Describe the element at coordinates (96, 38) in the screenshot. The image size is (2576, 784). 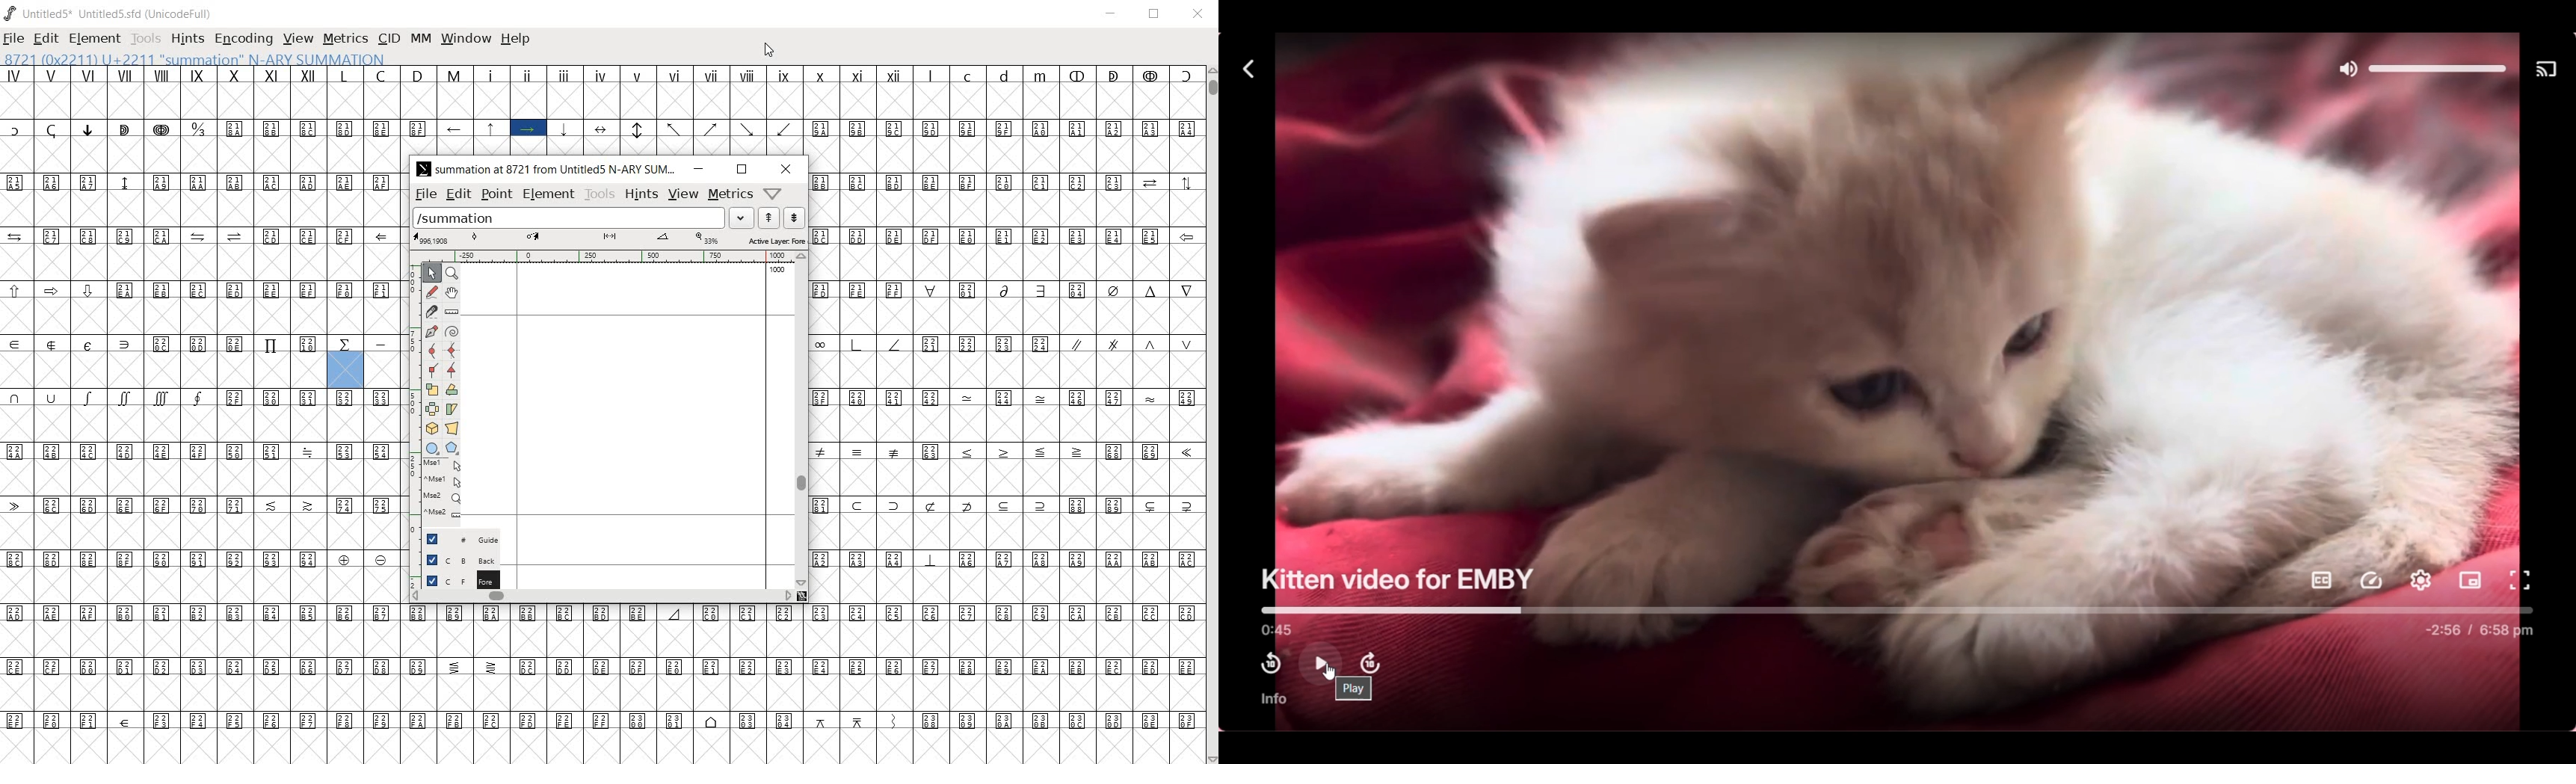
I see `ELEMENT` at that location.